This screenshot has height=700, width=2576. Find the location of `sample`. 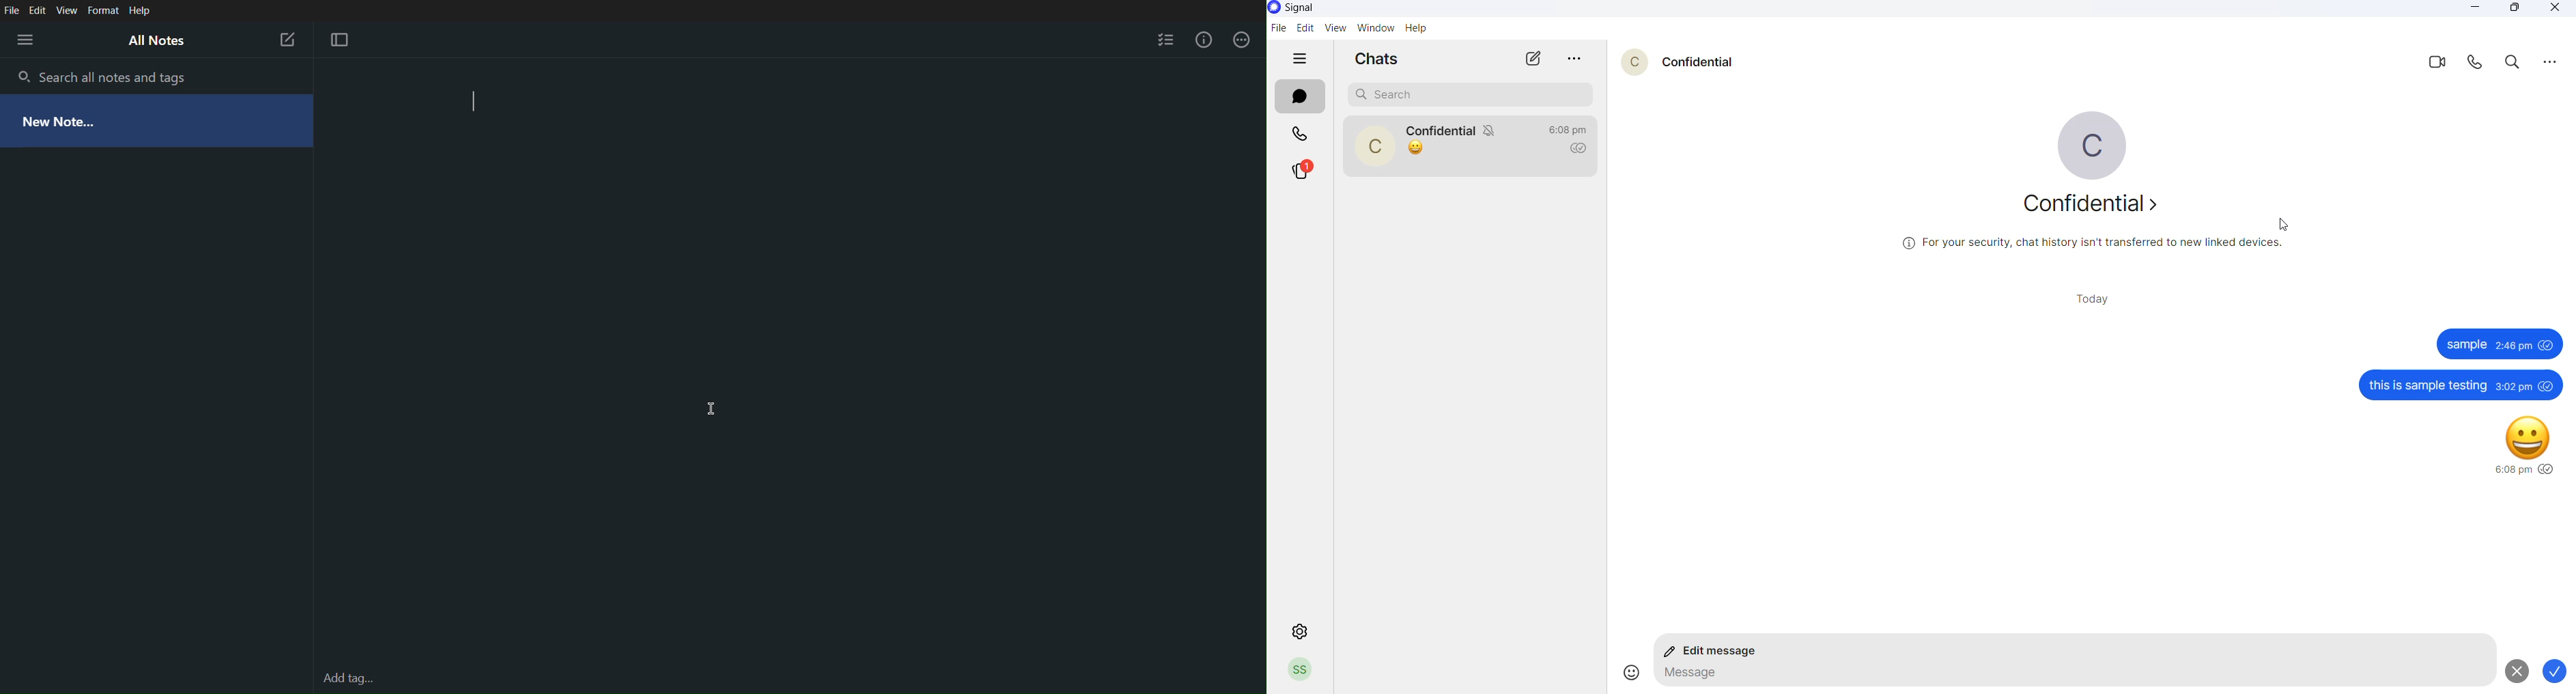

sample is located at coordinates (2467, 346).